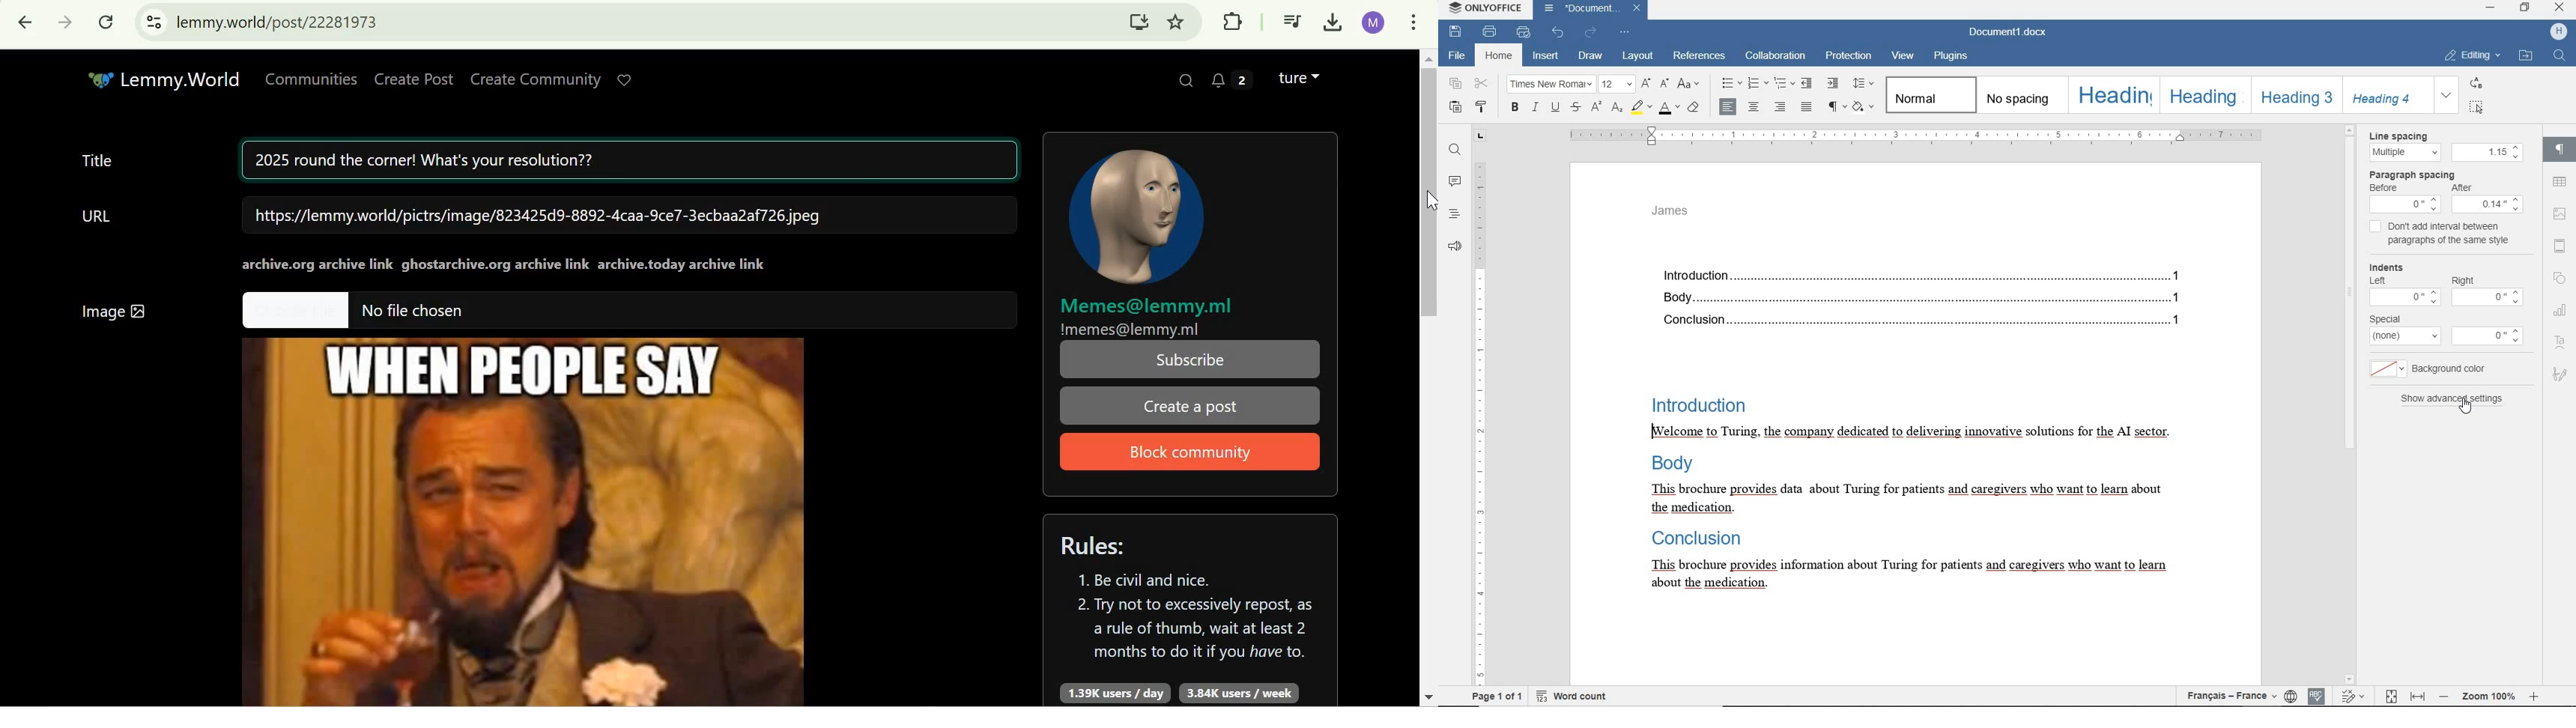 This screenshot has width=2576, height=728. I want to click on more options, so click(2403, 296).